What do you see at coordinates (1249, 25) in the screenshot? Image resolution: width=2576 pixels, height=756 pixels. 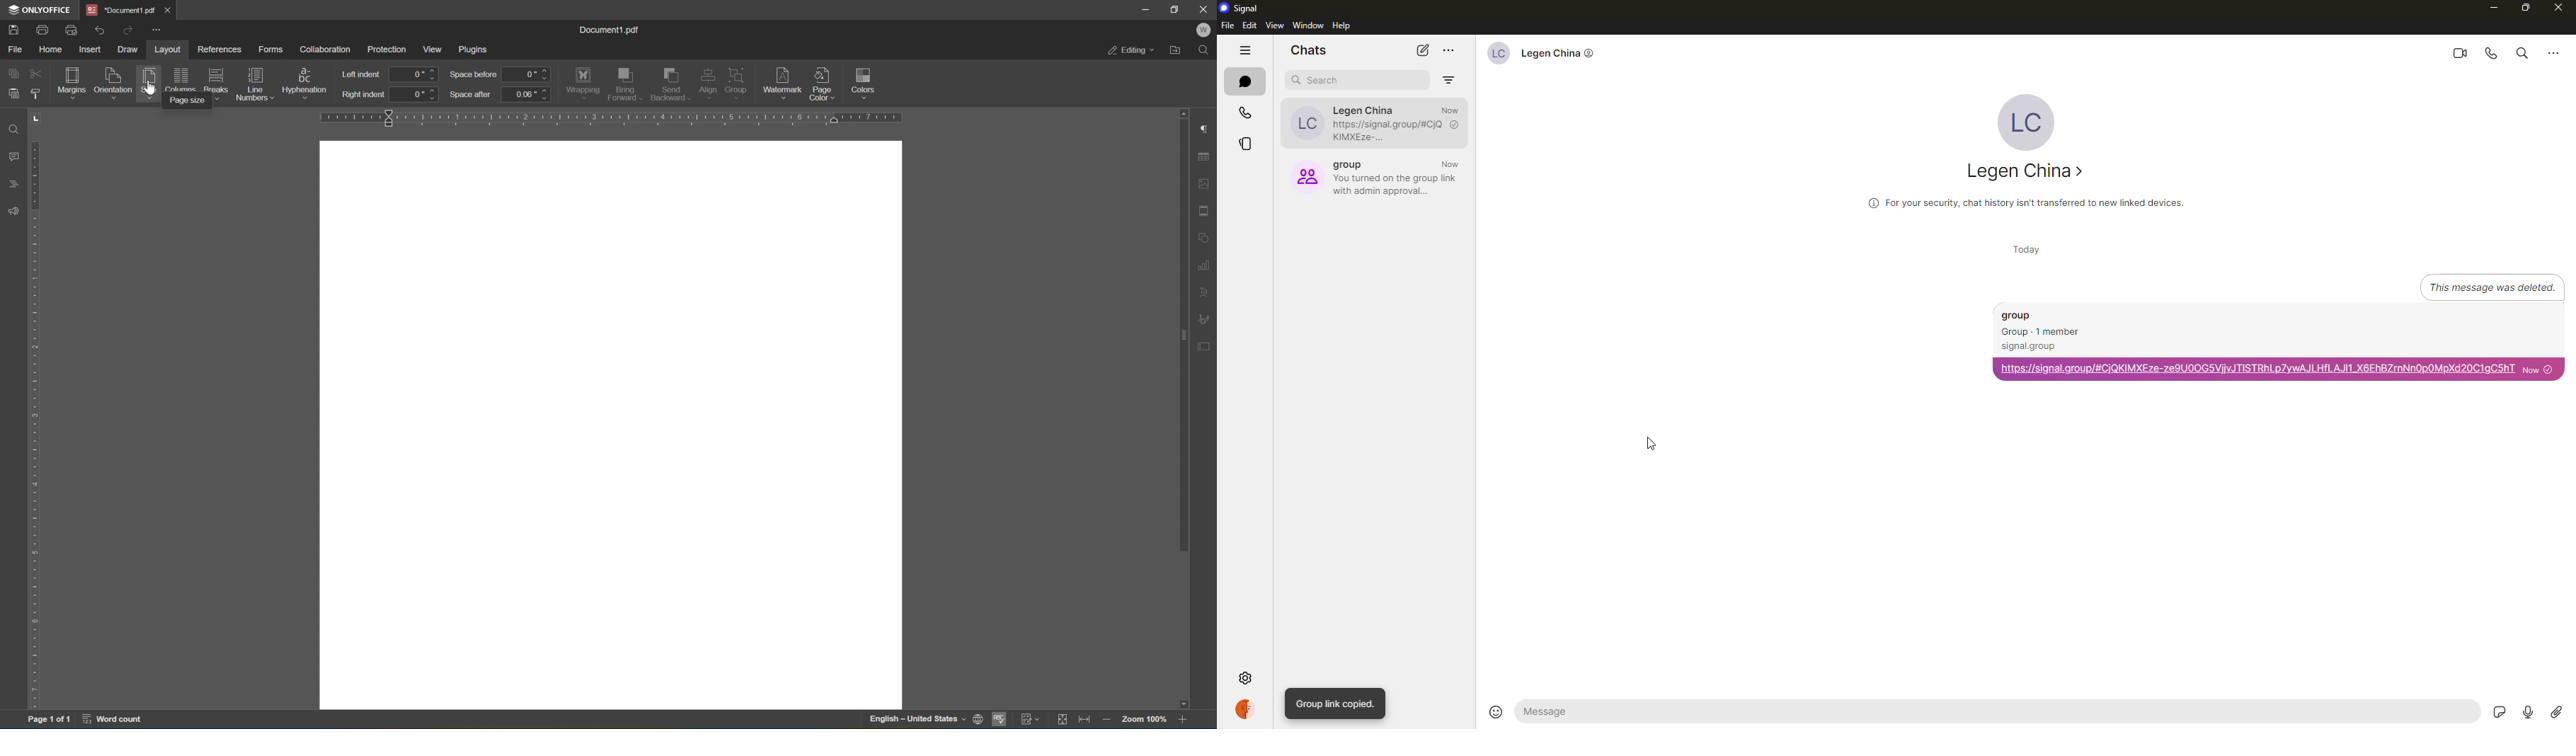 I see `edit` at bounding box center [1249, 25].